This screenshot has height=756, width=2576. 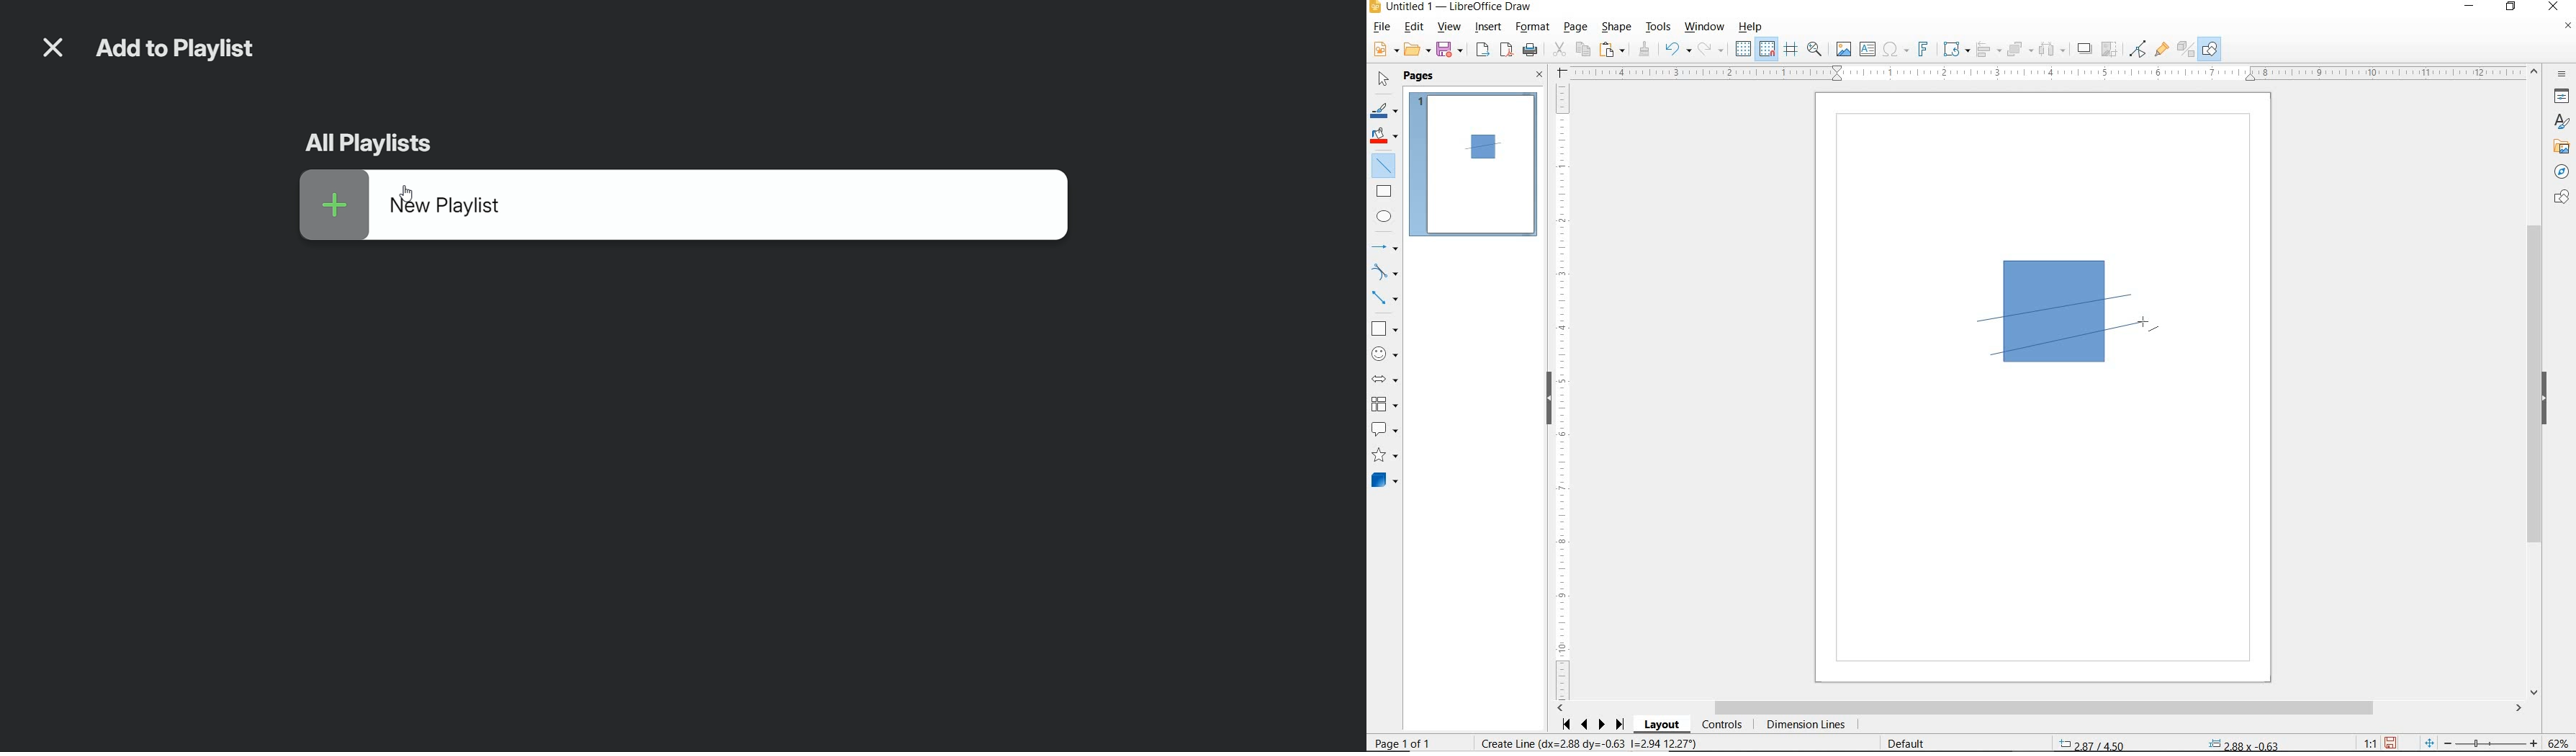 I want to click on SHOW DRAW FUNCTIONS, so click(x=2211, y=50).